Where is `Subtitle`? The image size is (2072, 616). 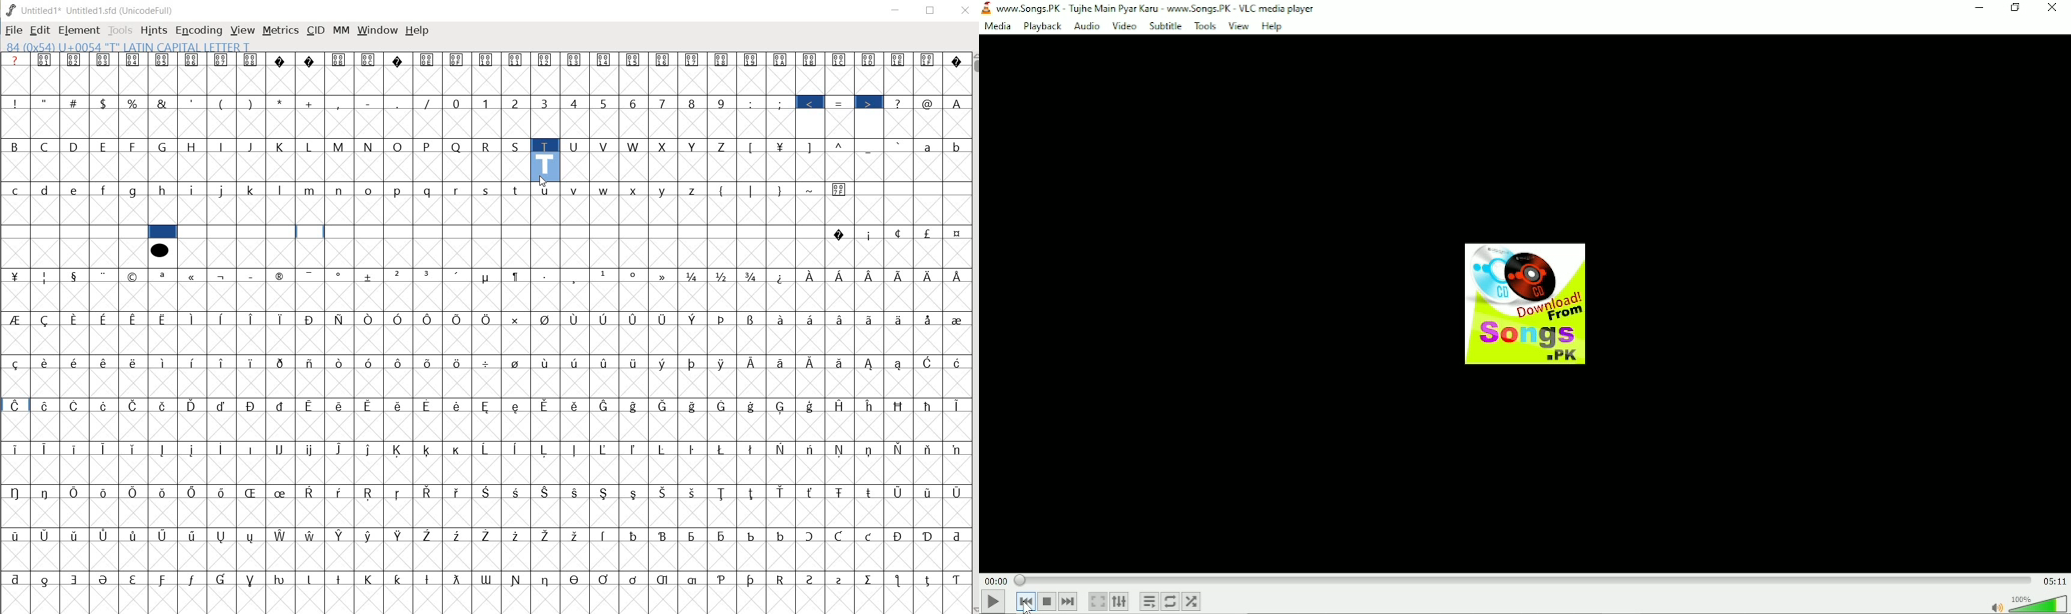 Subtitle is located at coordinates (1165, 27).